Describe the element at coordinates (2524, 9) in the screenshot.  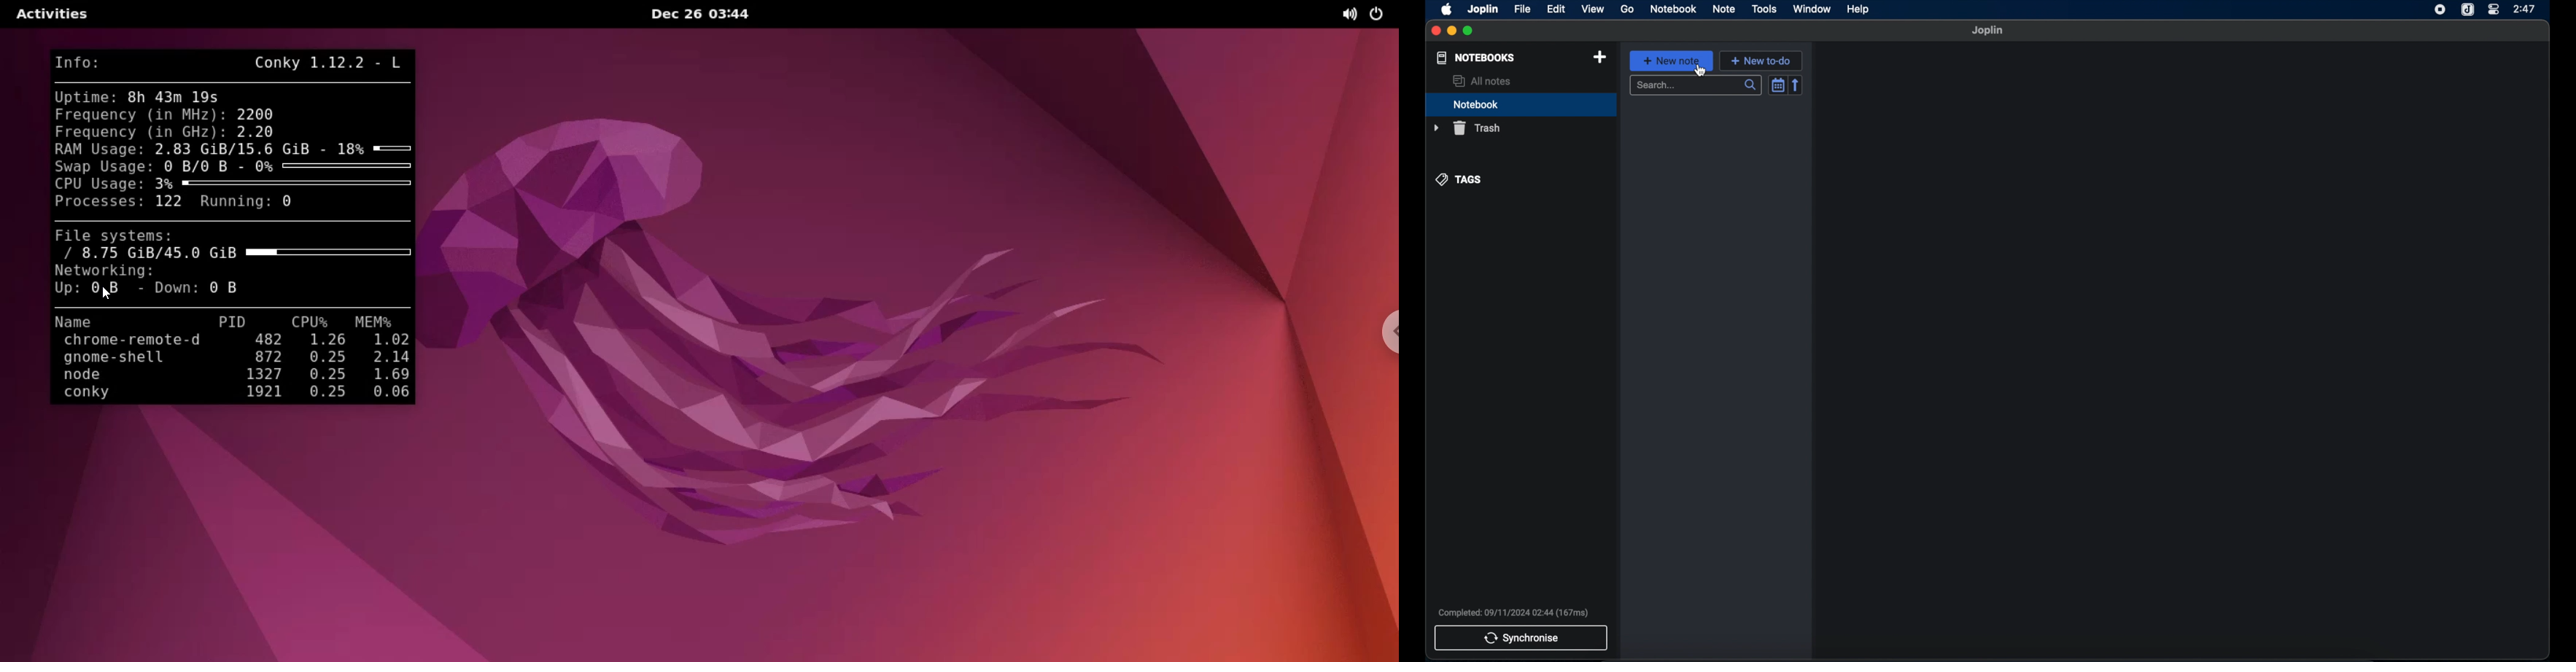
I see `2:47` at that location.